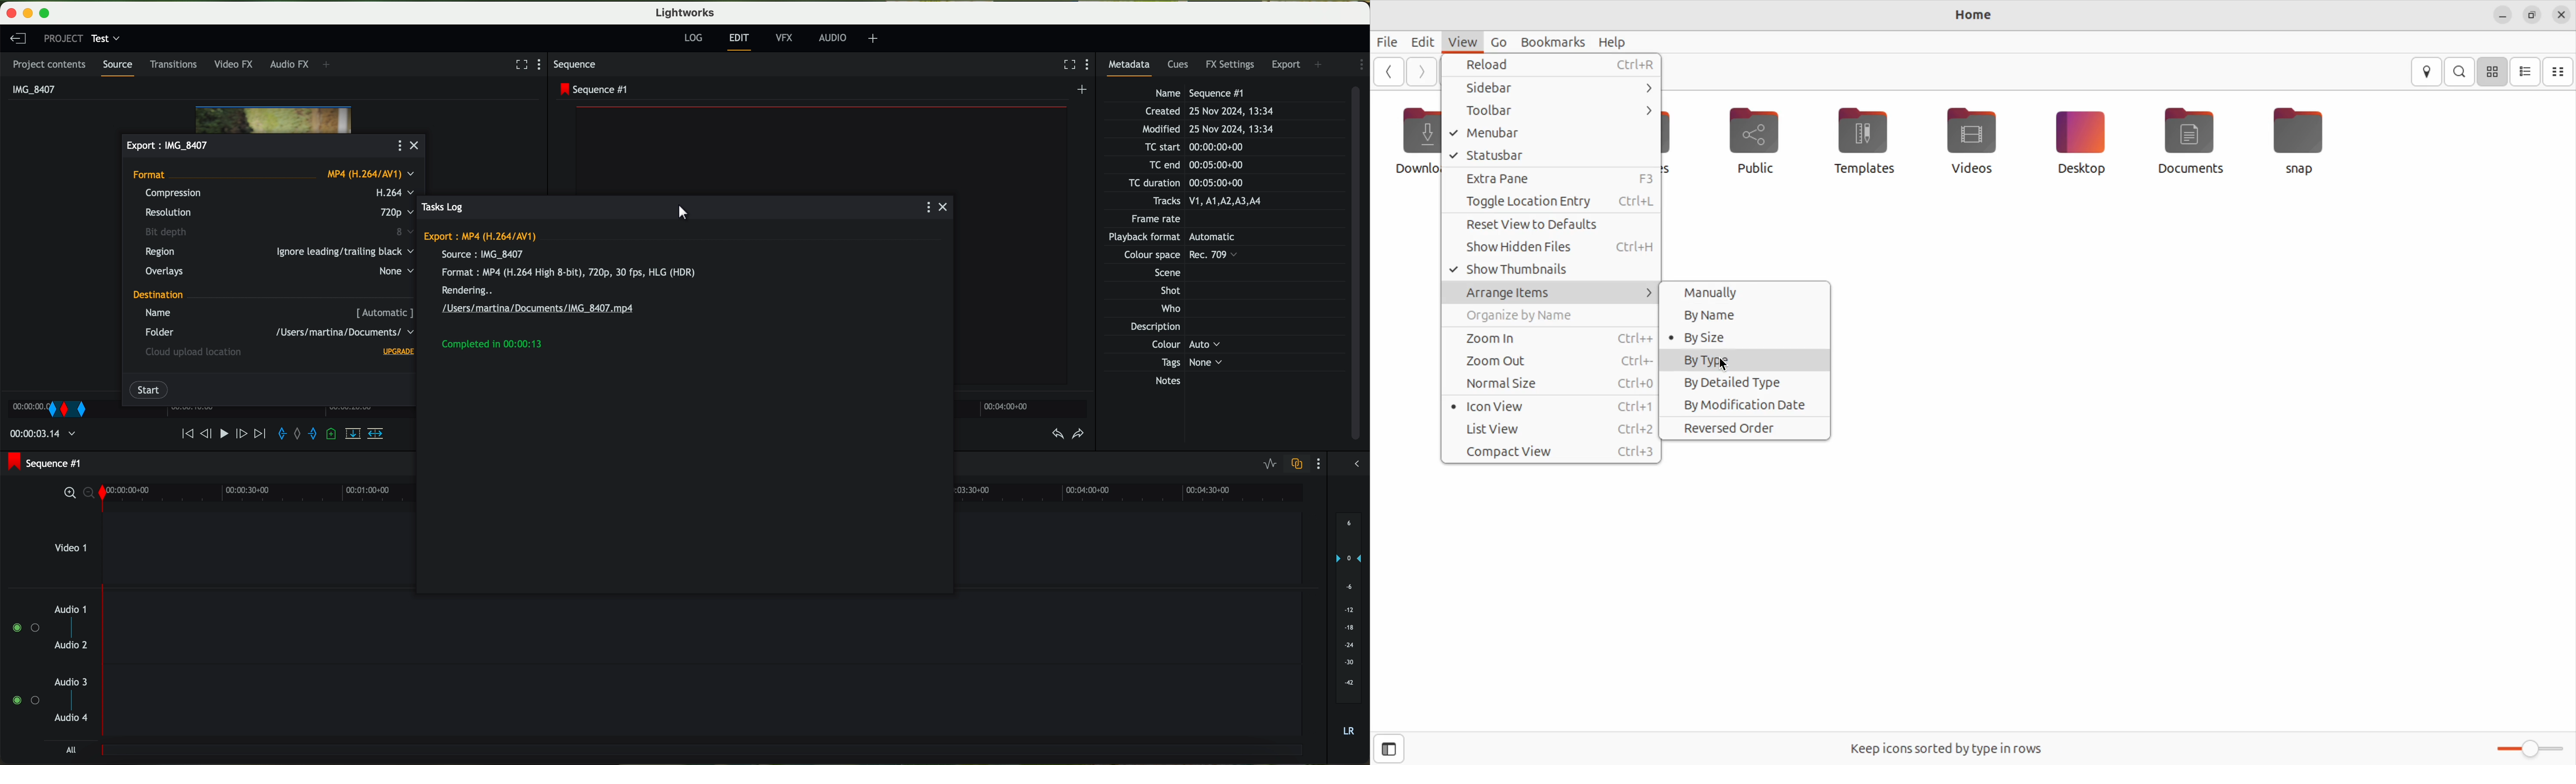  What do you see at coordinates (944, 206) in the screenshot?
I see `close` at bounding box center [944, 206].